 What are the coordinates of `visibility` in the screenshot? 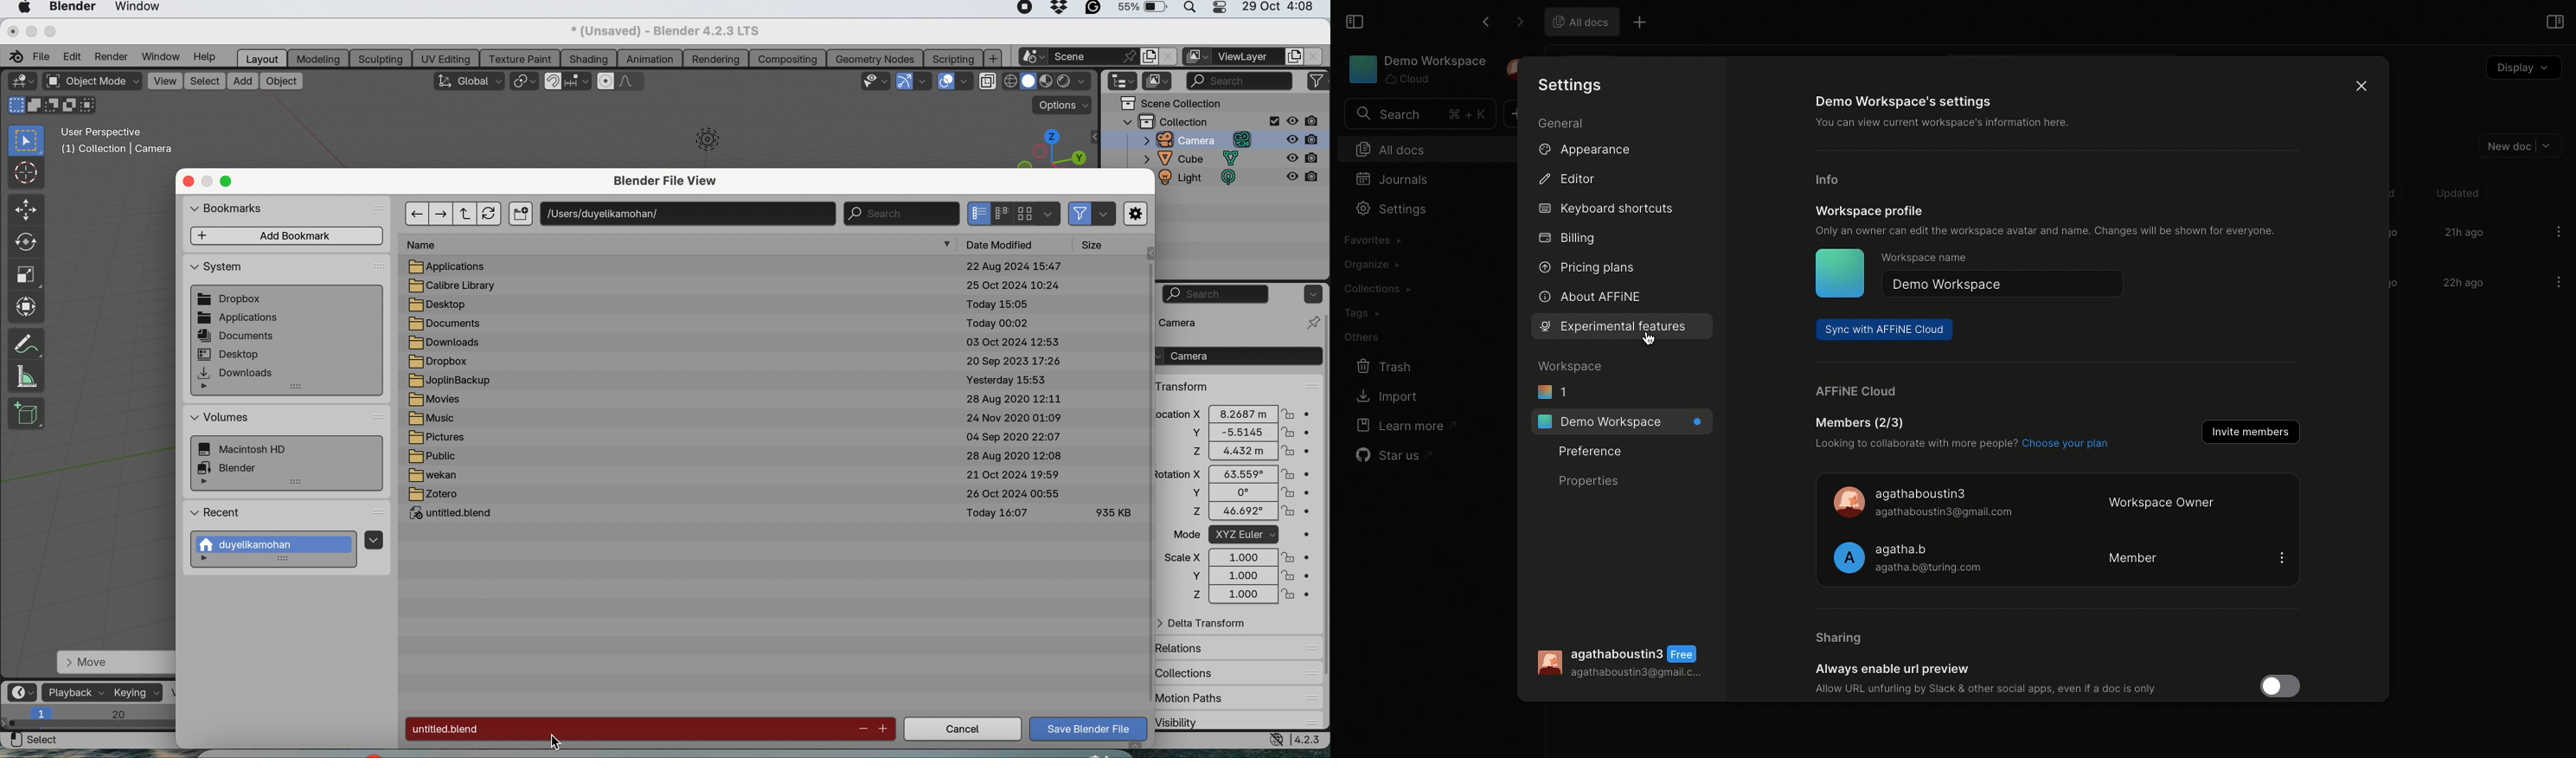 It's located at (1205, 722).